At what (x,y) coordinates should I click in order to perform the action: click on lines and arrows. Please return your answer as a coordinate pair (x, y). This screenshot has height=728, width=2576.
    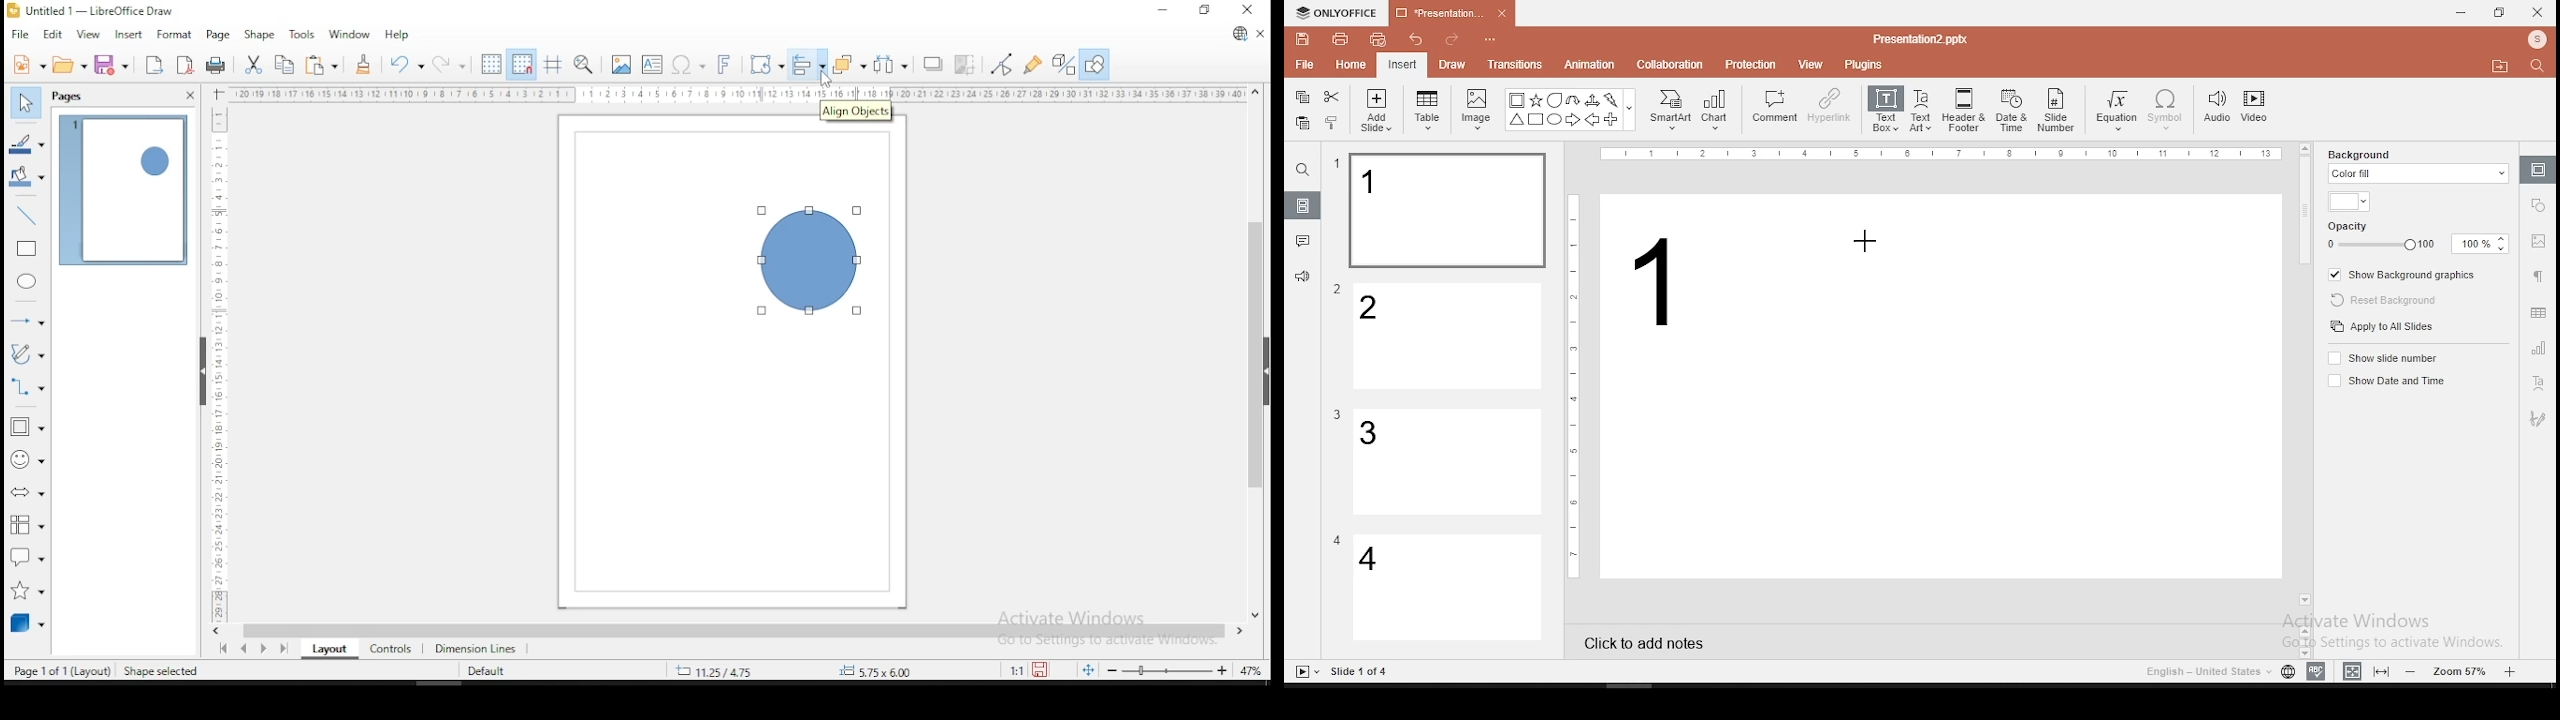
    Looking at the image, I should click on (28, 320).